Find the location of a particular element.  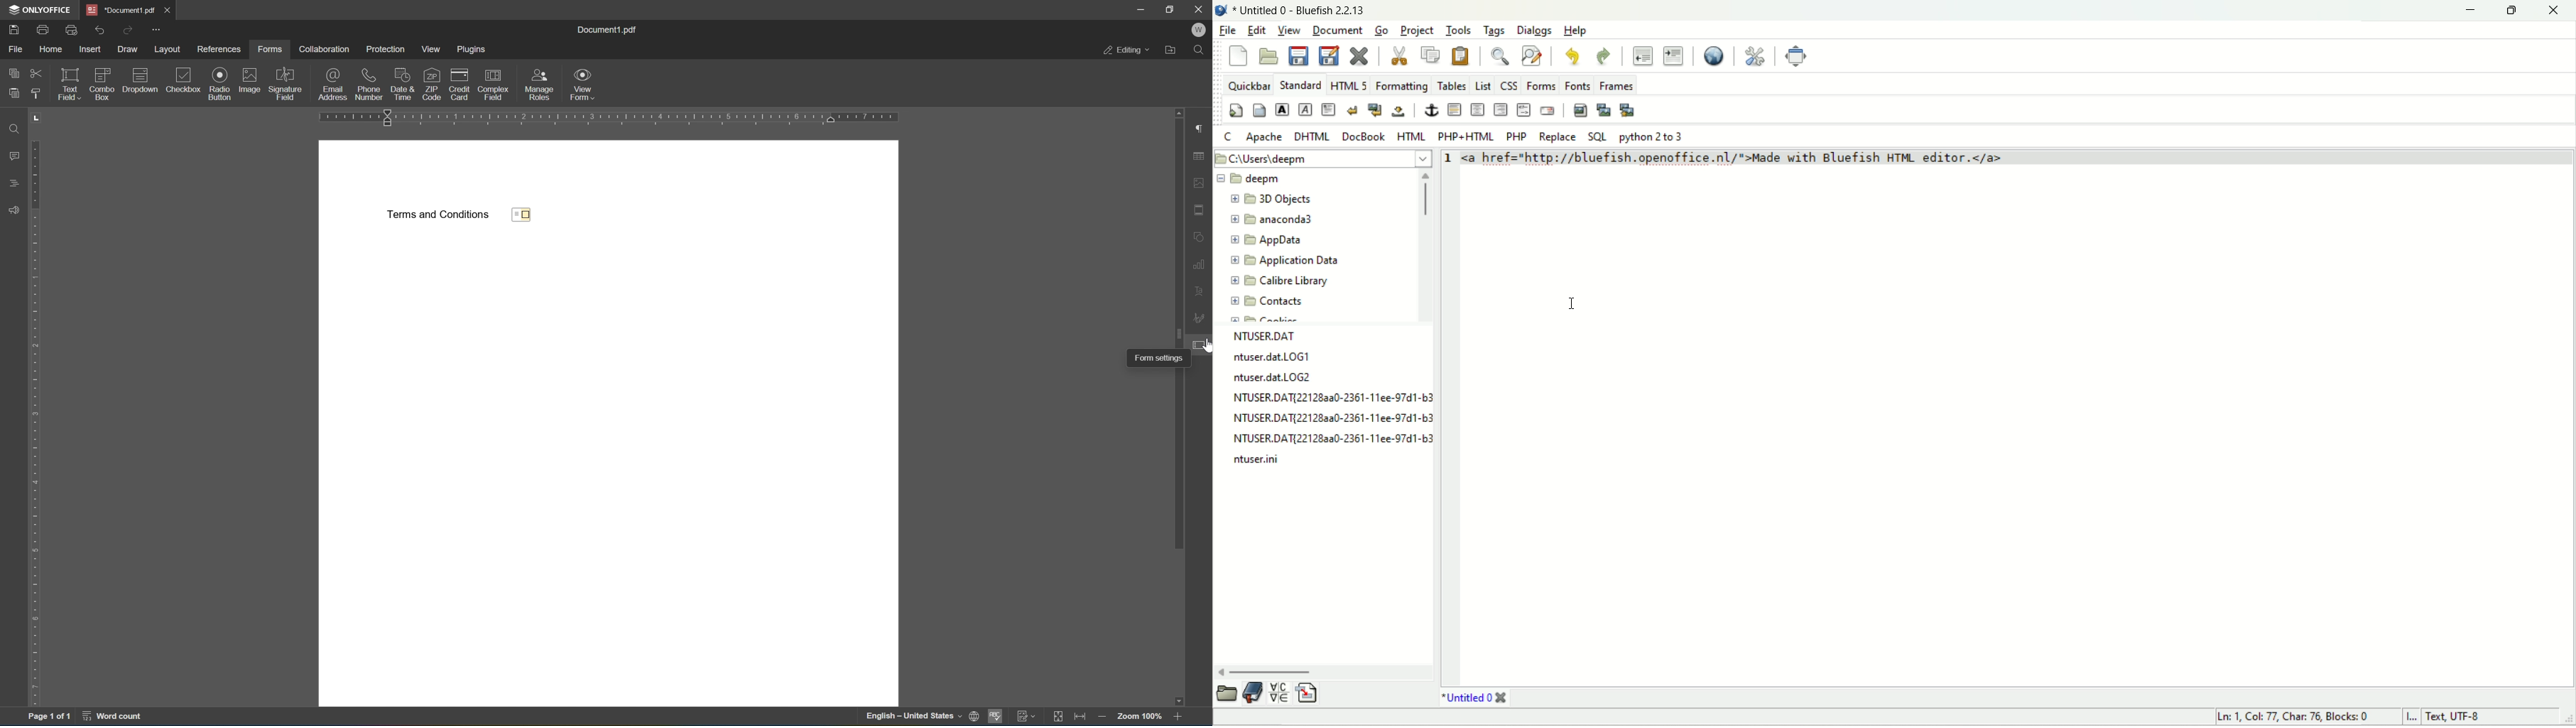

icon is located at coordinates (977, 714).